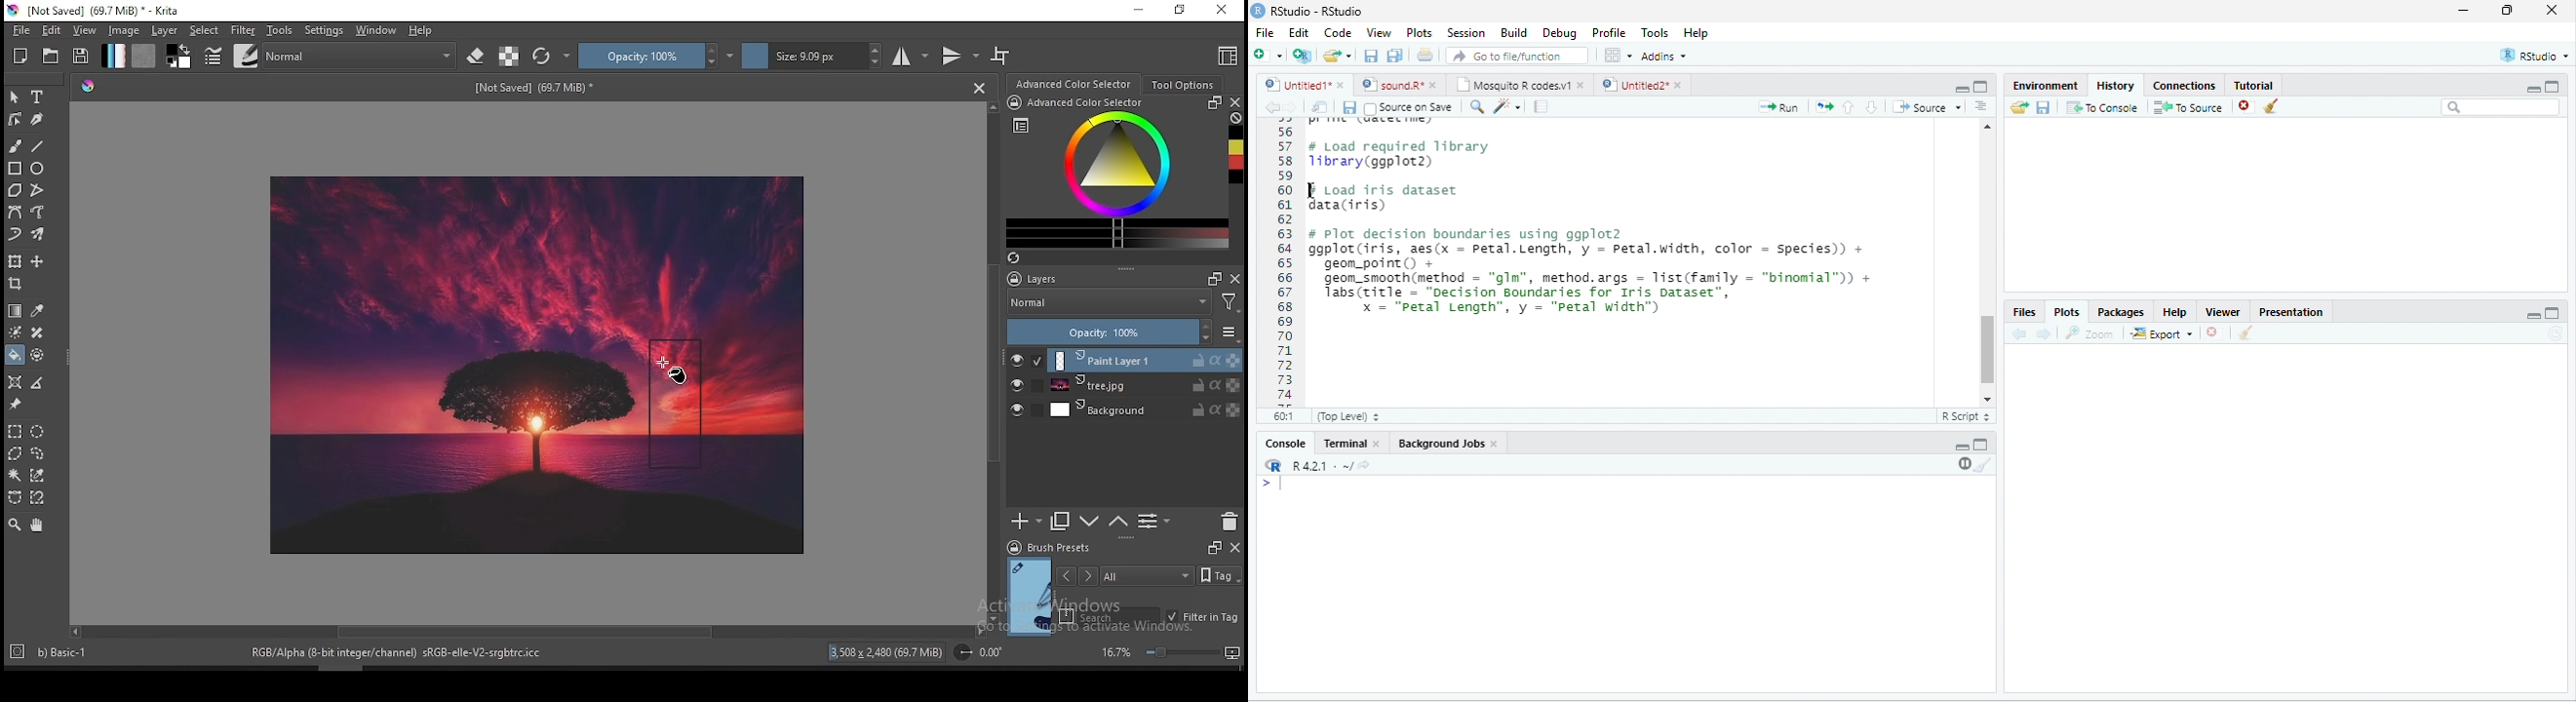 Image resolution: width=2576 pixels, height=728 pixels. I want to click on geom_smooth(method = gim , method.args = list(Tamily = binomial )) +
Tabs(title - “Decision Boundaries for Iris Dataset”,
x = "petal Length”, y = "Petal width"), so click(1605, 297).